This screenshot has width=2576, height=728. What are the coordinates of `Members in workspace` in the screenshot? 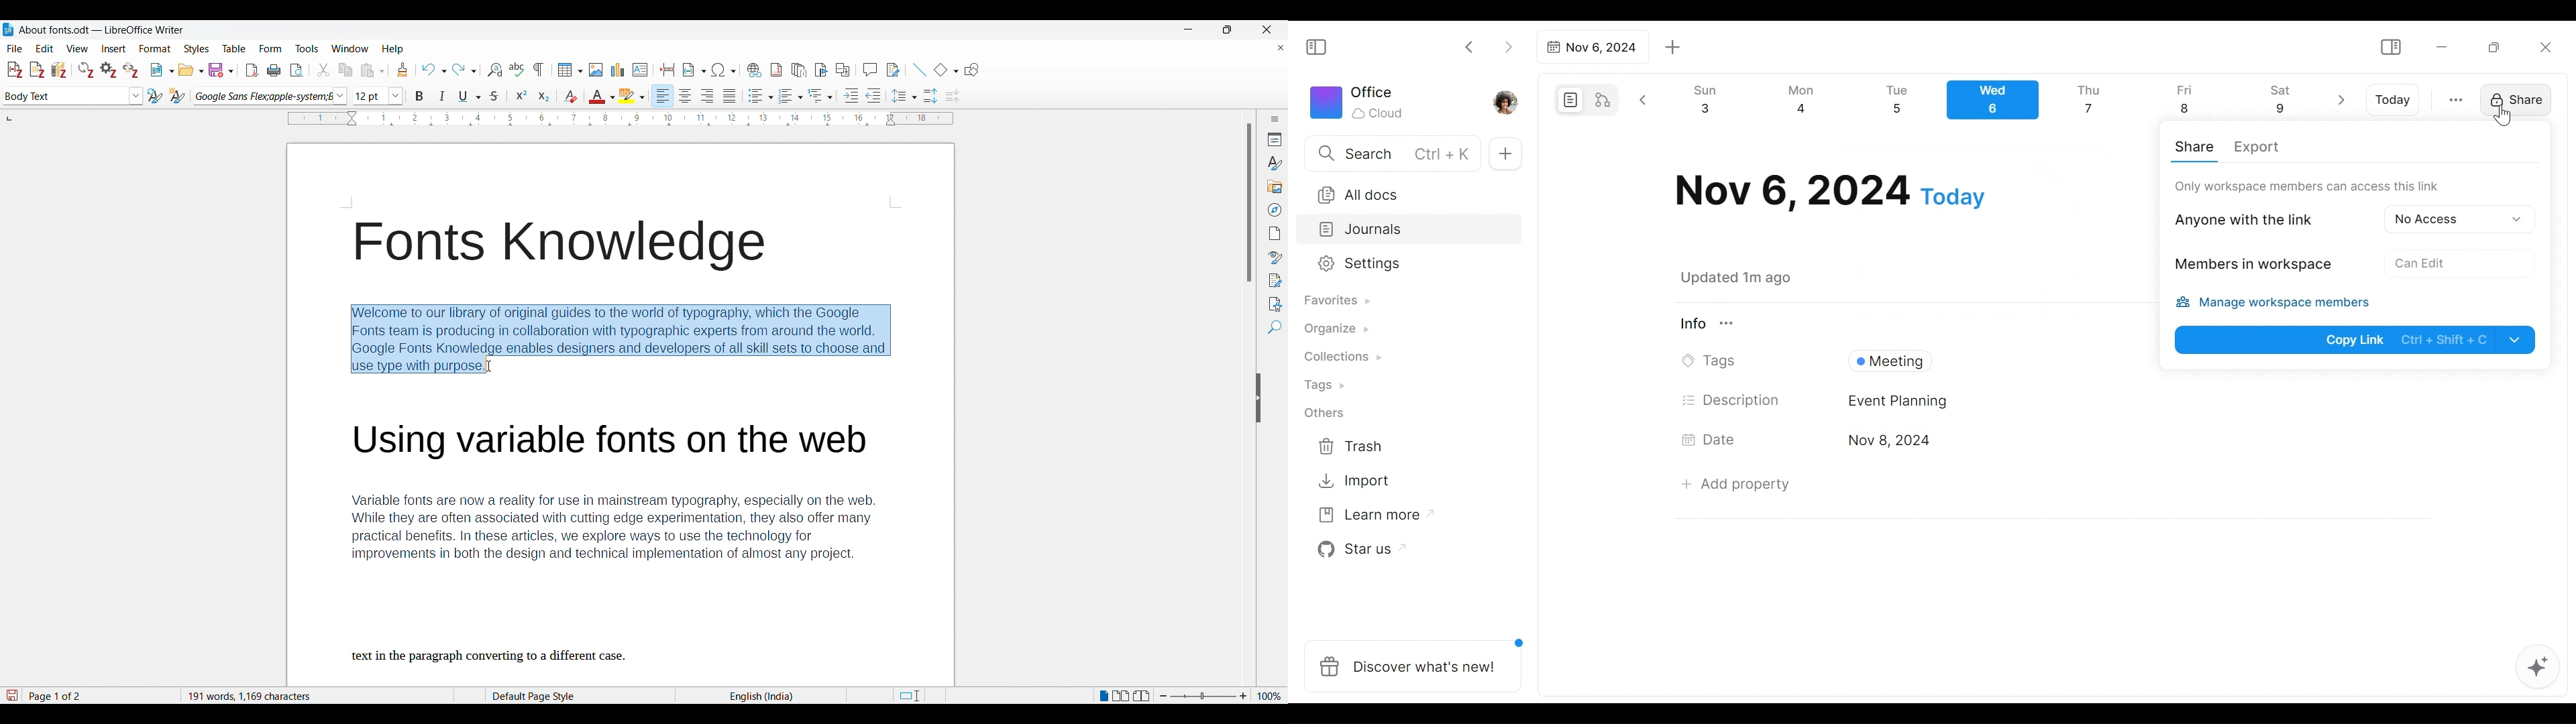 It's located at (2249, 266).